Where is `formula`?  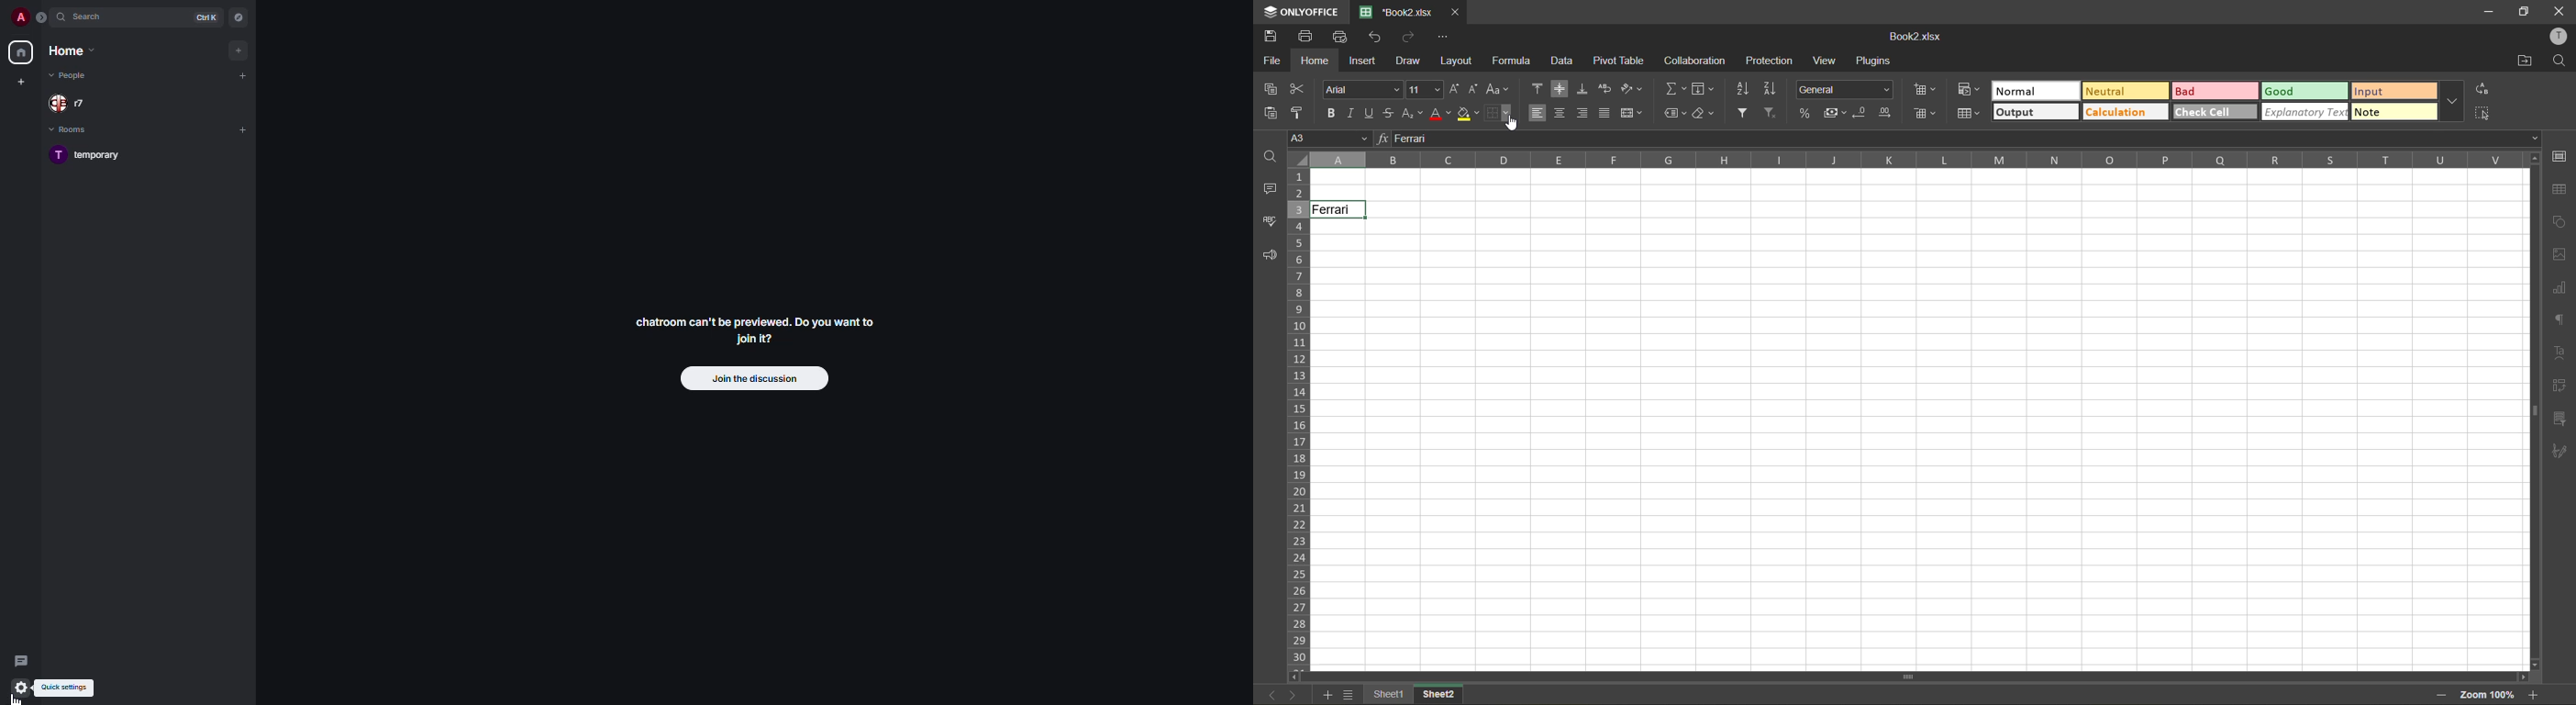
formula is located at coordinates (1513, 61).